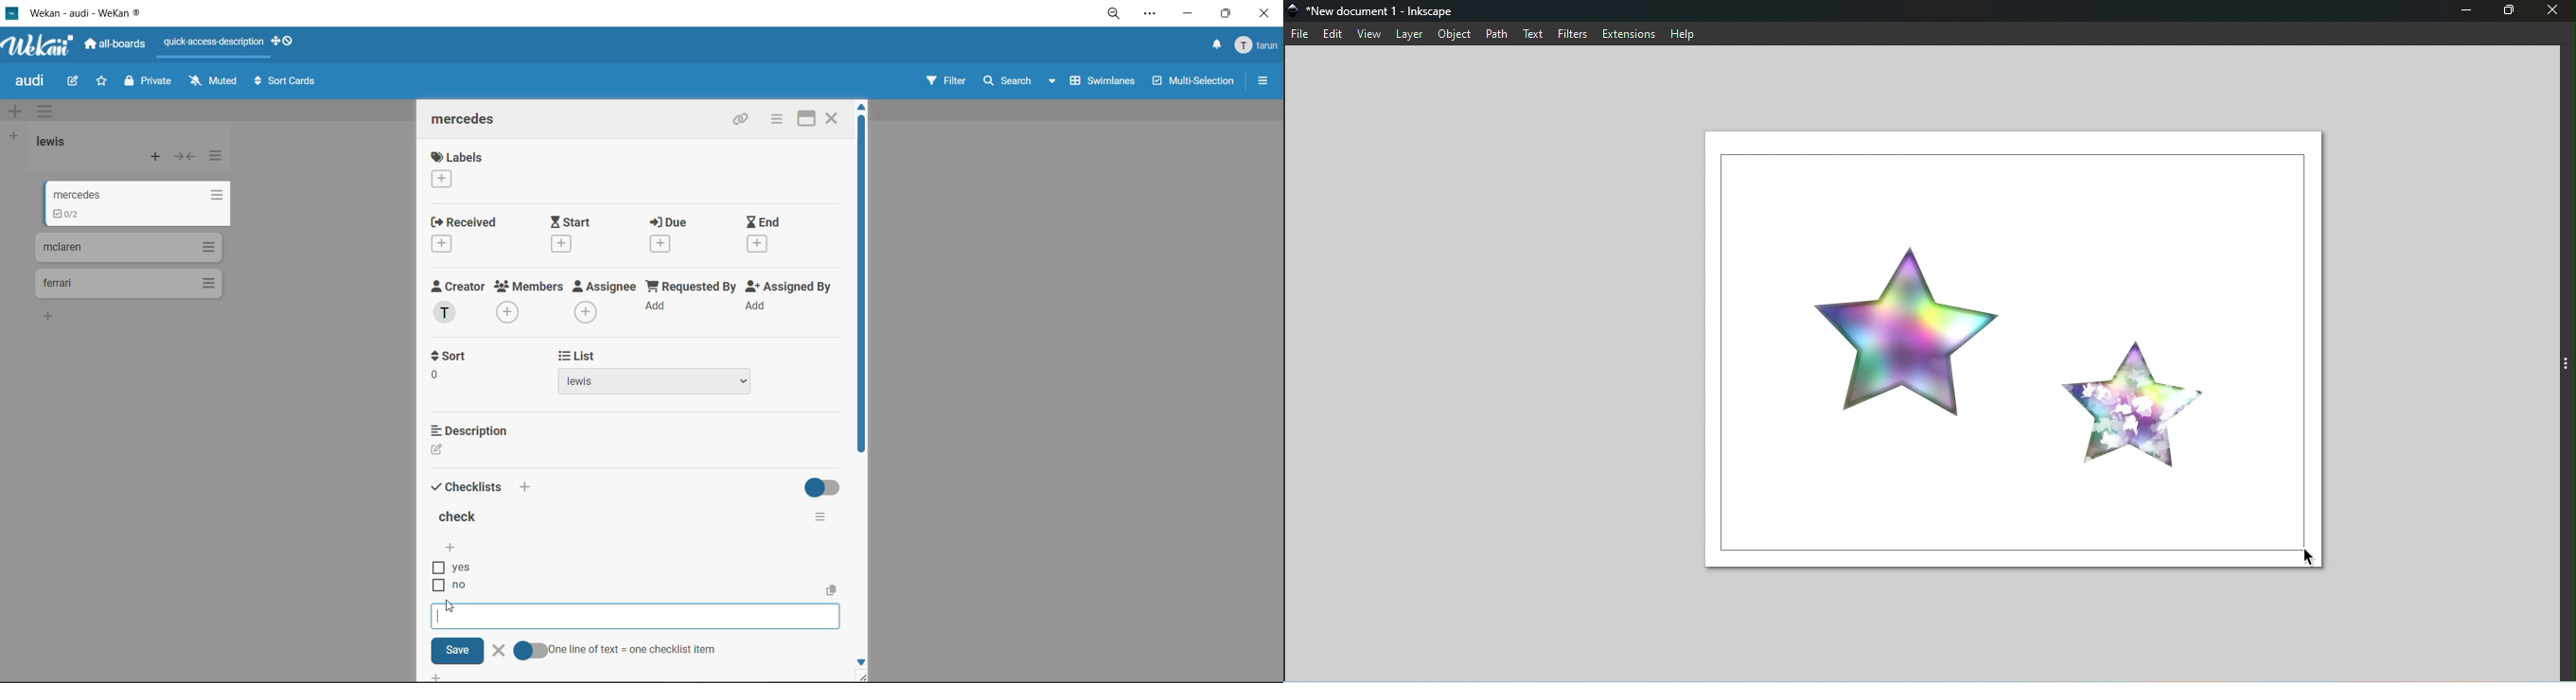  I want to click on Text, so click(1536, 35).